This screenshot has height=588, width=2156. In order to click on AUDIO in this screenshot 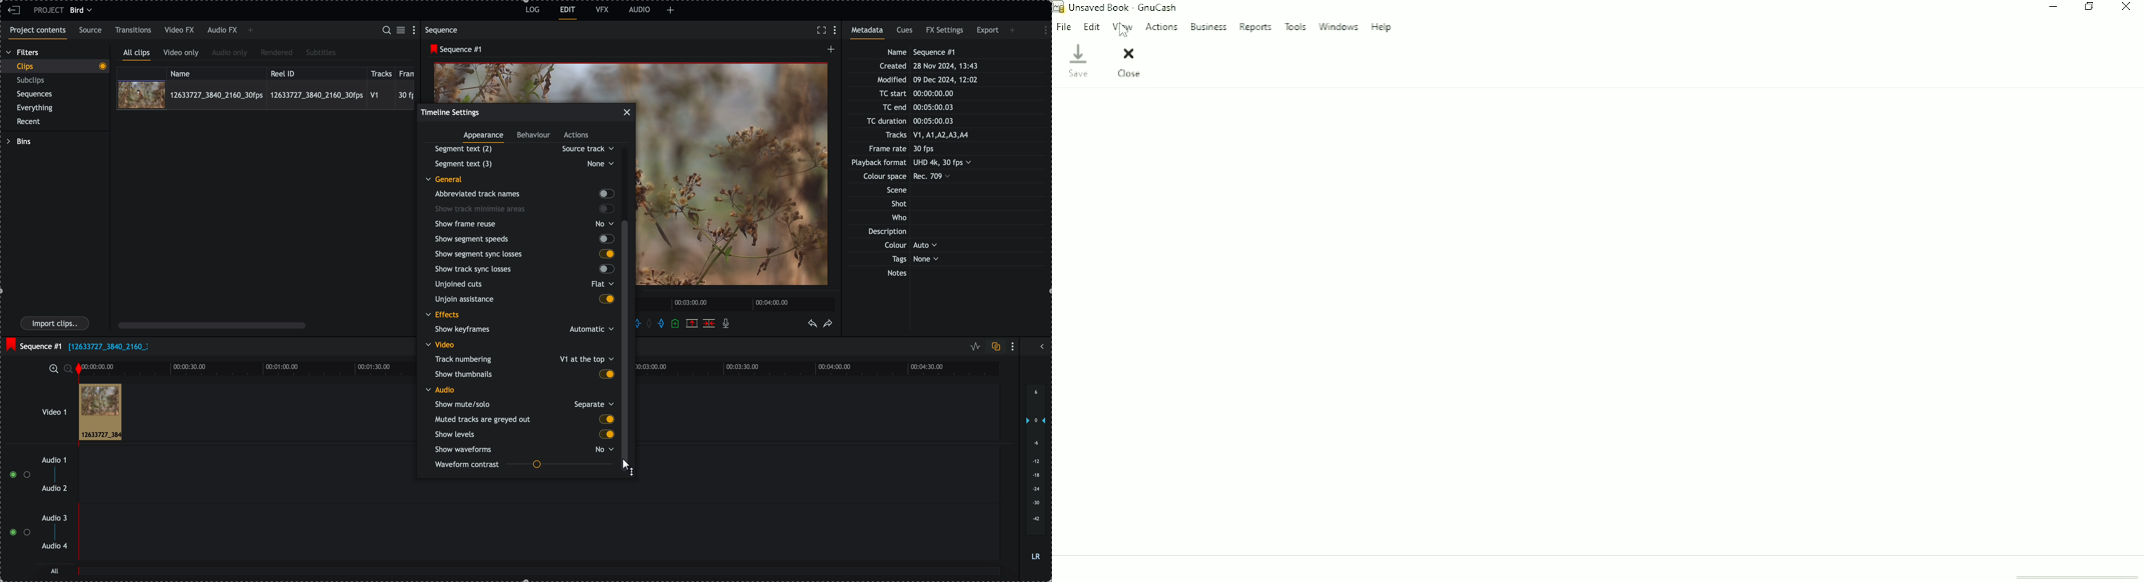, I will do `click(640, 9)`.